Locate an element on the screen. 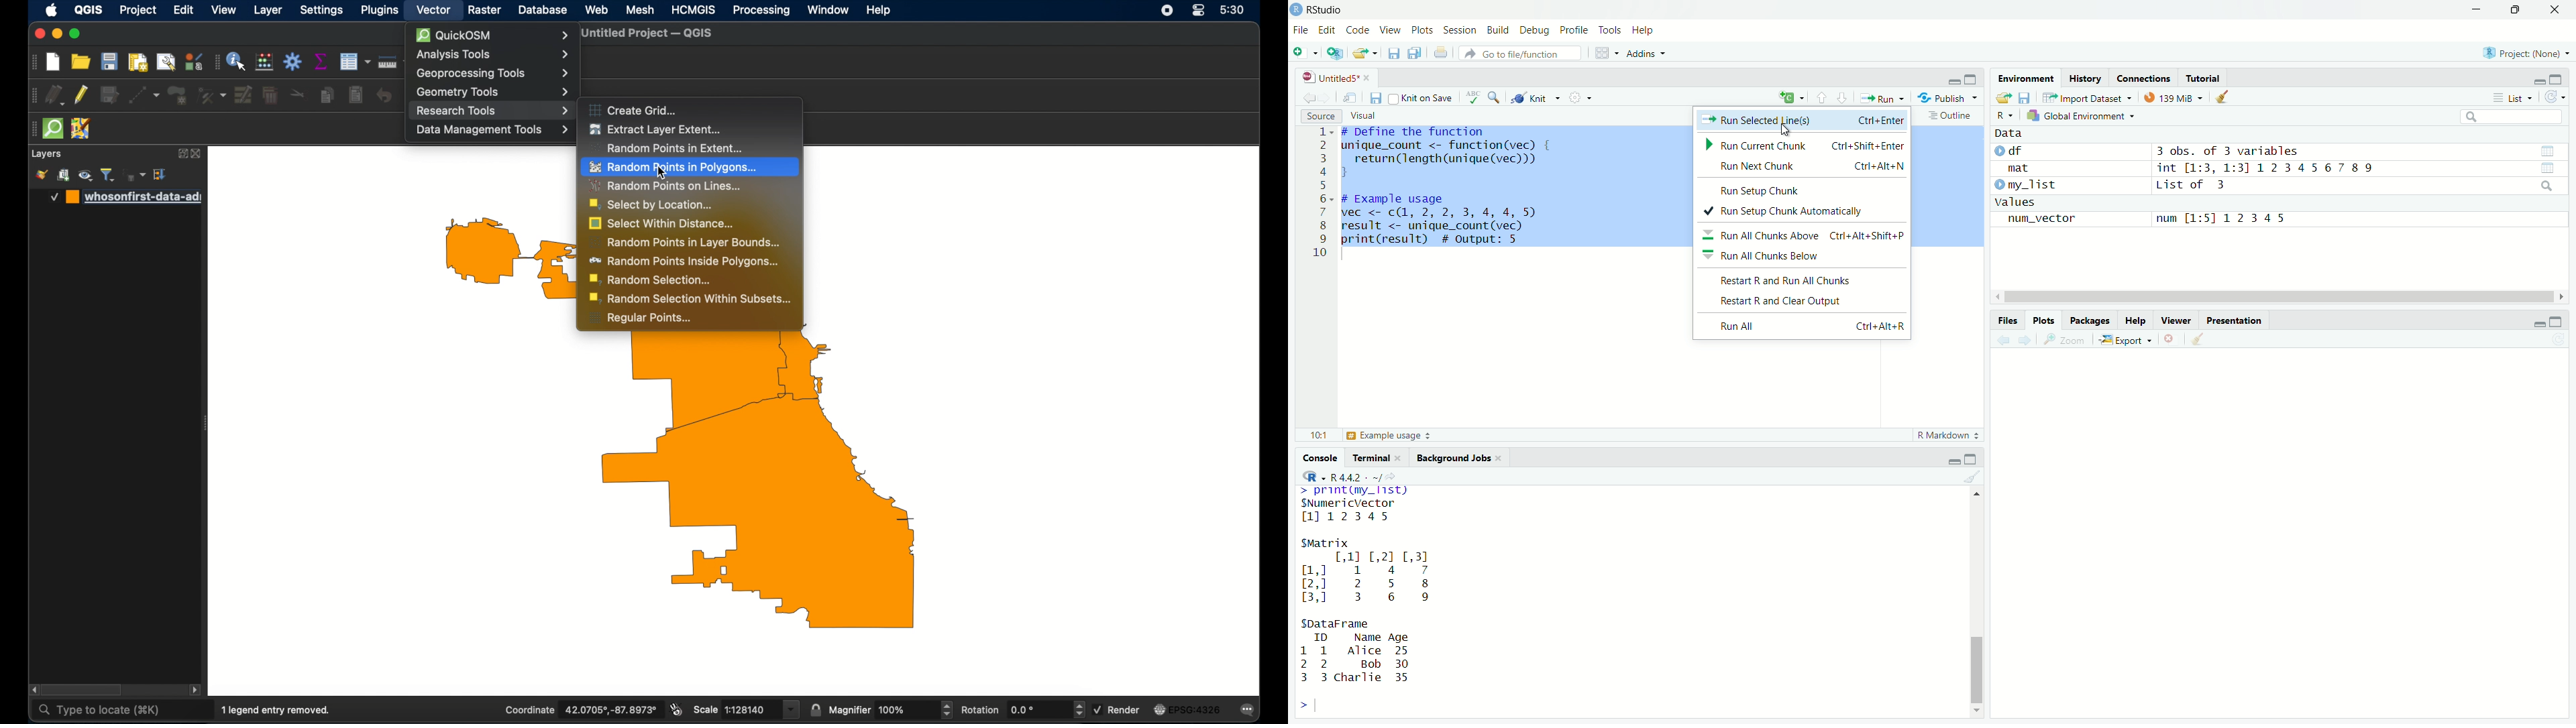 Image resolution: width=2576 pixels, height=728 pixels. view data is located at coordinates (2547, 169).